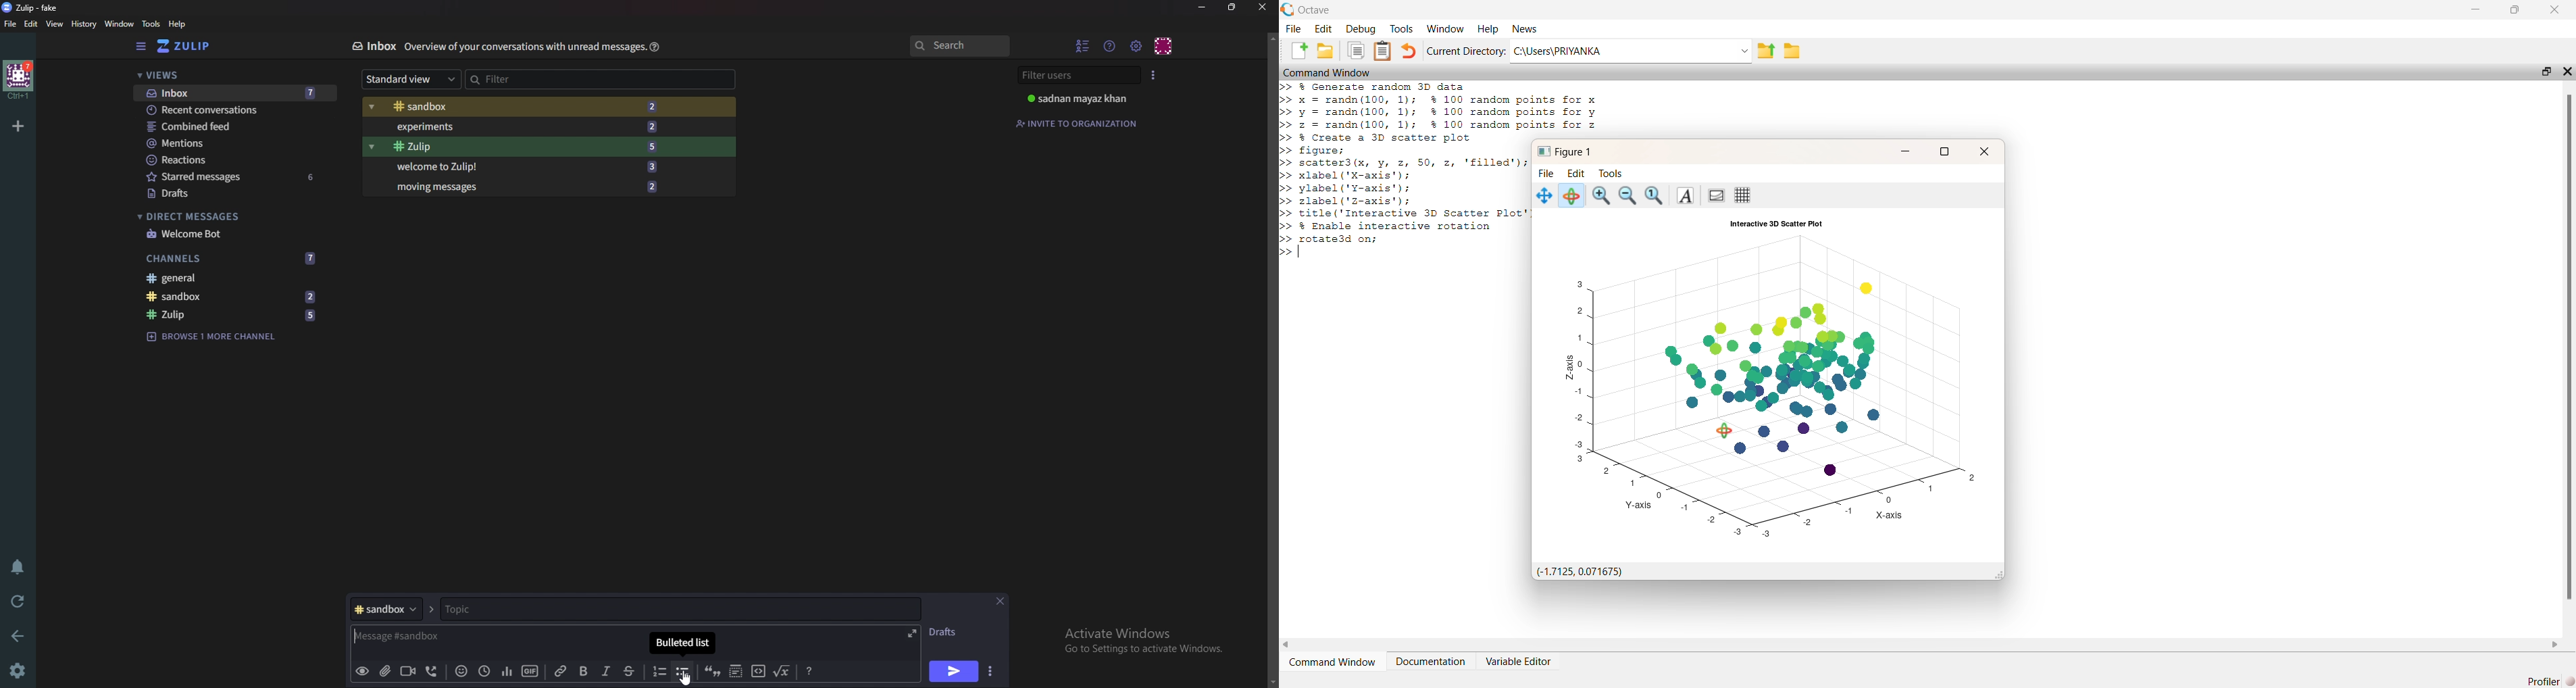  Describe the element at coordinates (495, 637) in the screenshot. I see `Compose message` at that location.